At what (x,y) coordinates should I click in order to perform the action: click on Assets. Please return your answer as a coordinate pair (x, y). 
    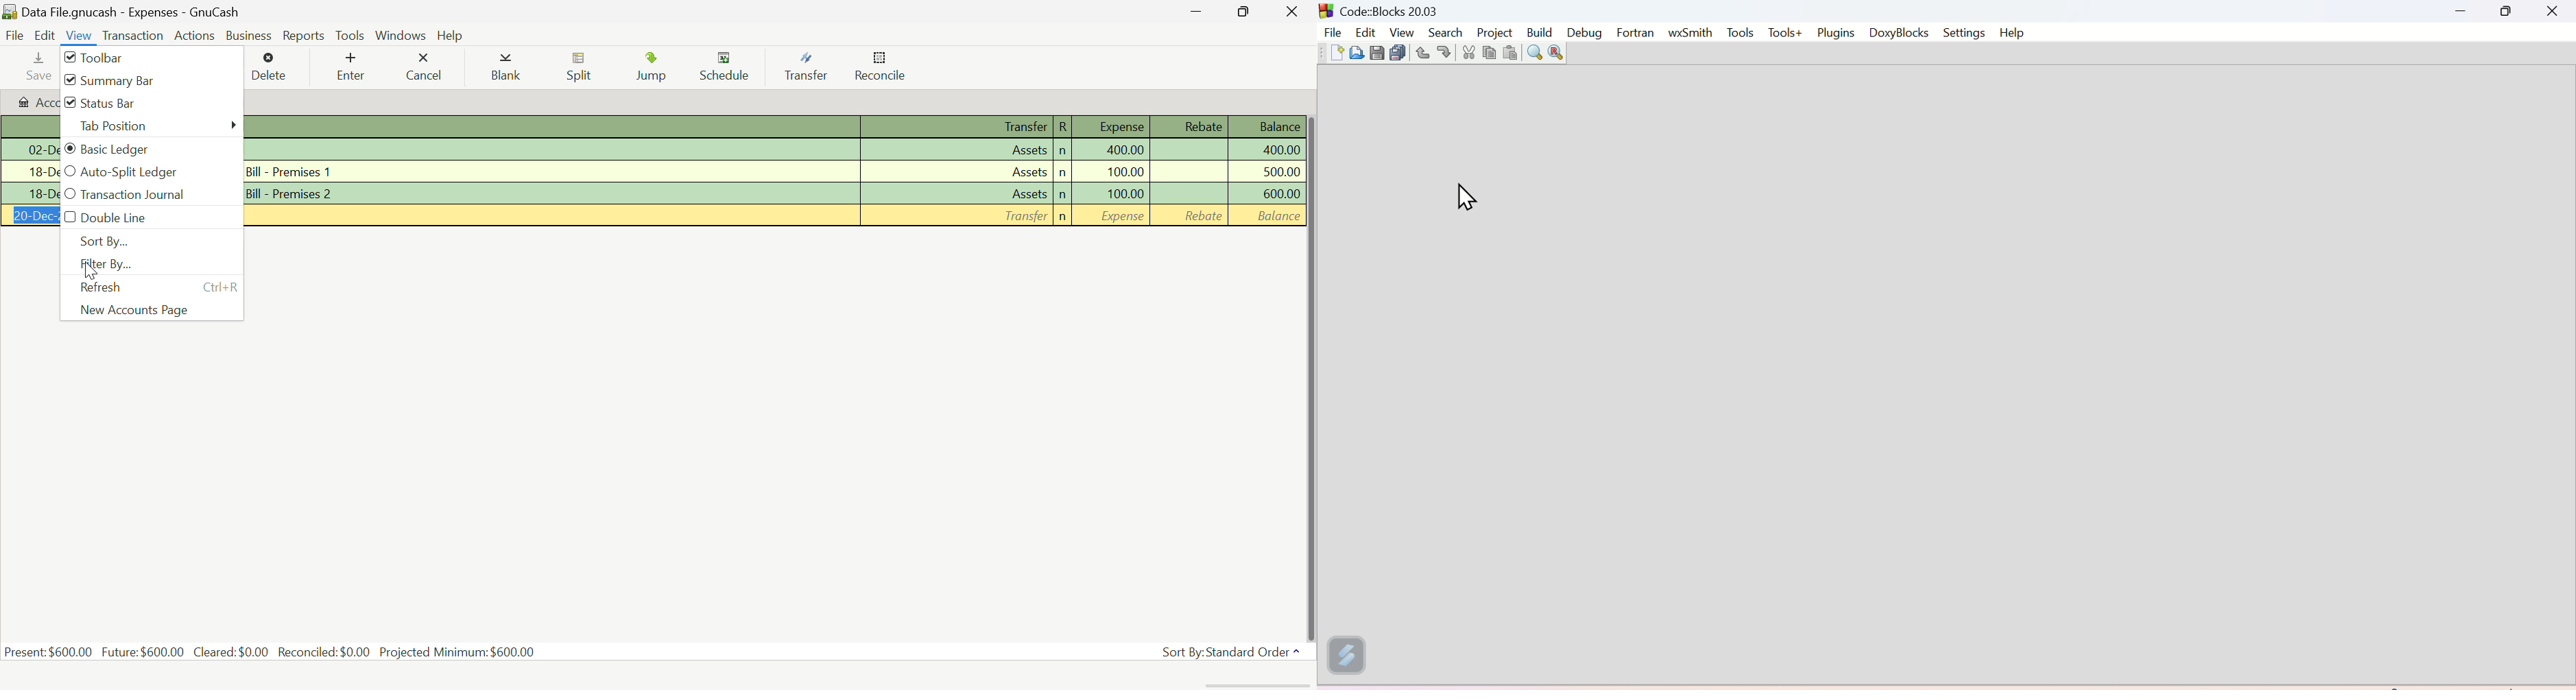
    Looking at the image, I should click on (956, 149).